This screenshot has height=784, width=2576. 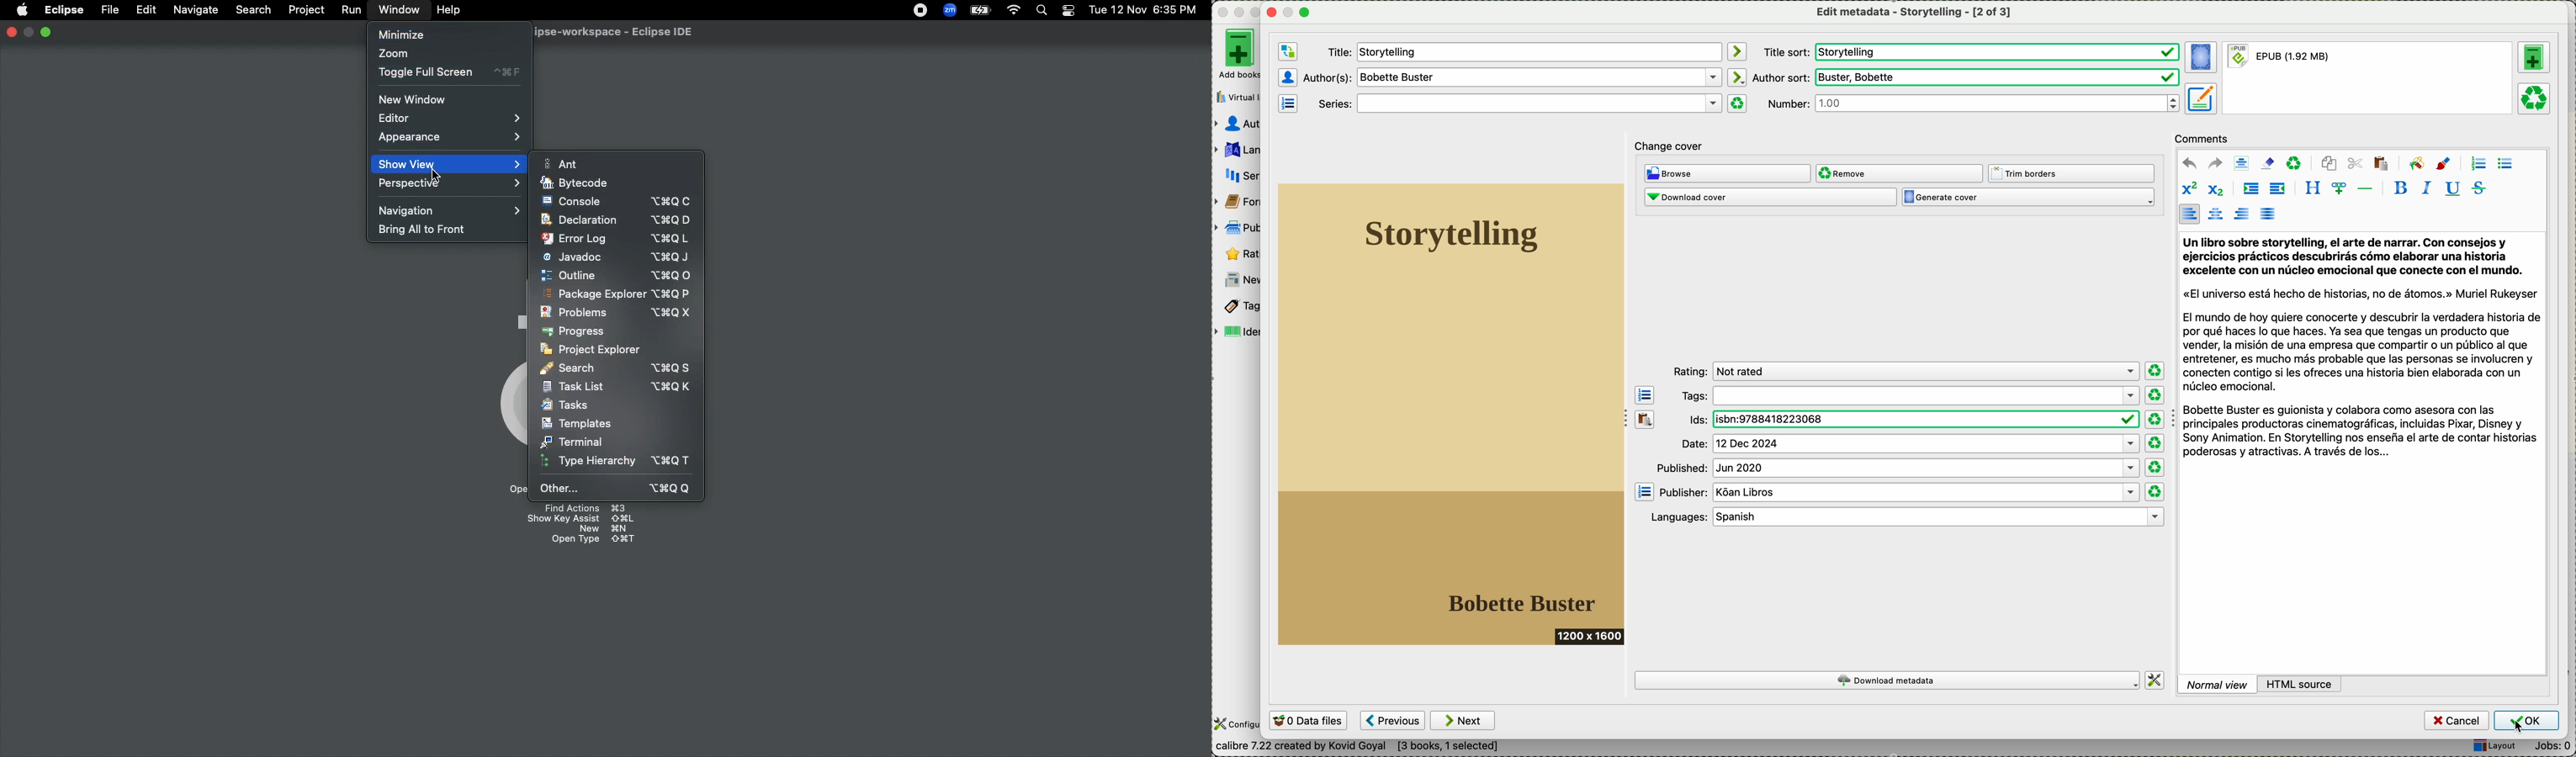 I want to click on series, so click(x=1246, y=173).